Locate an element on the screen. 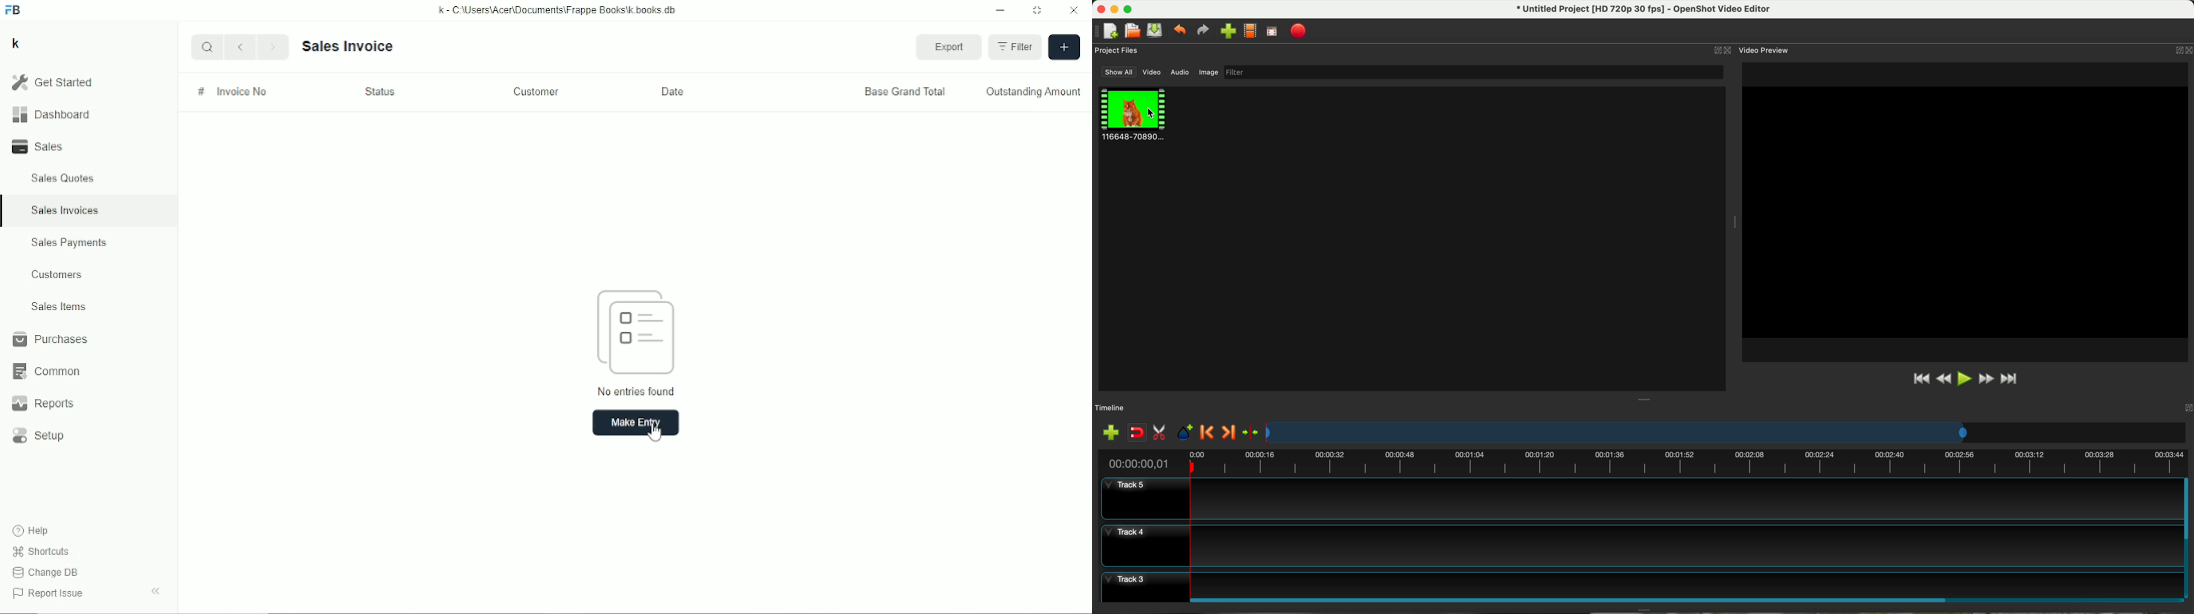 This screenshot has width=2212, height=616. Get started is located at coordinates (51, 82).